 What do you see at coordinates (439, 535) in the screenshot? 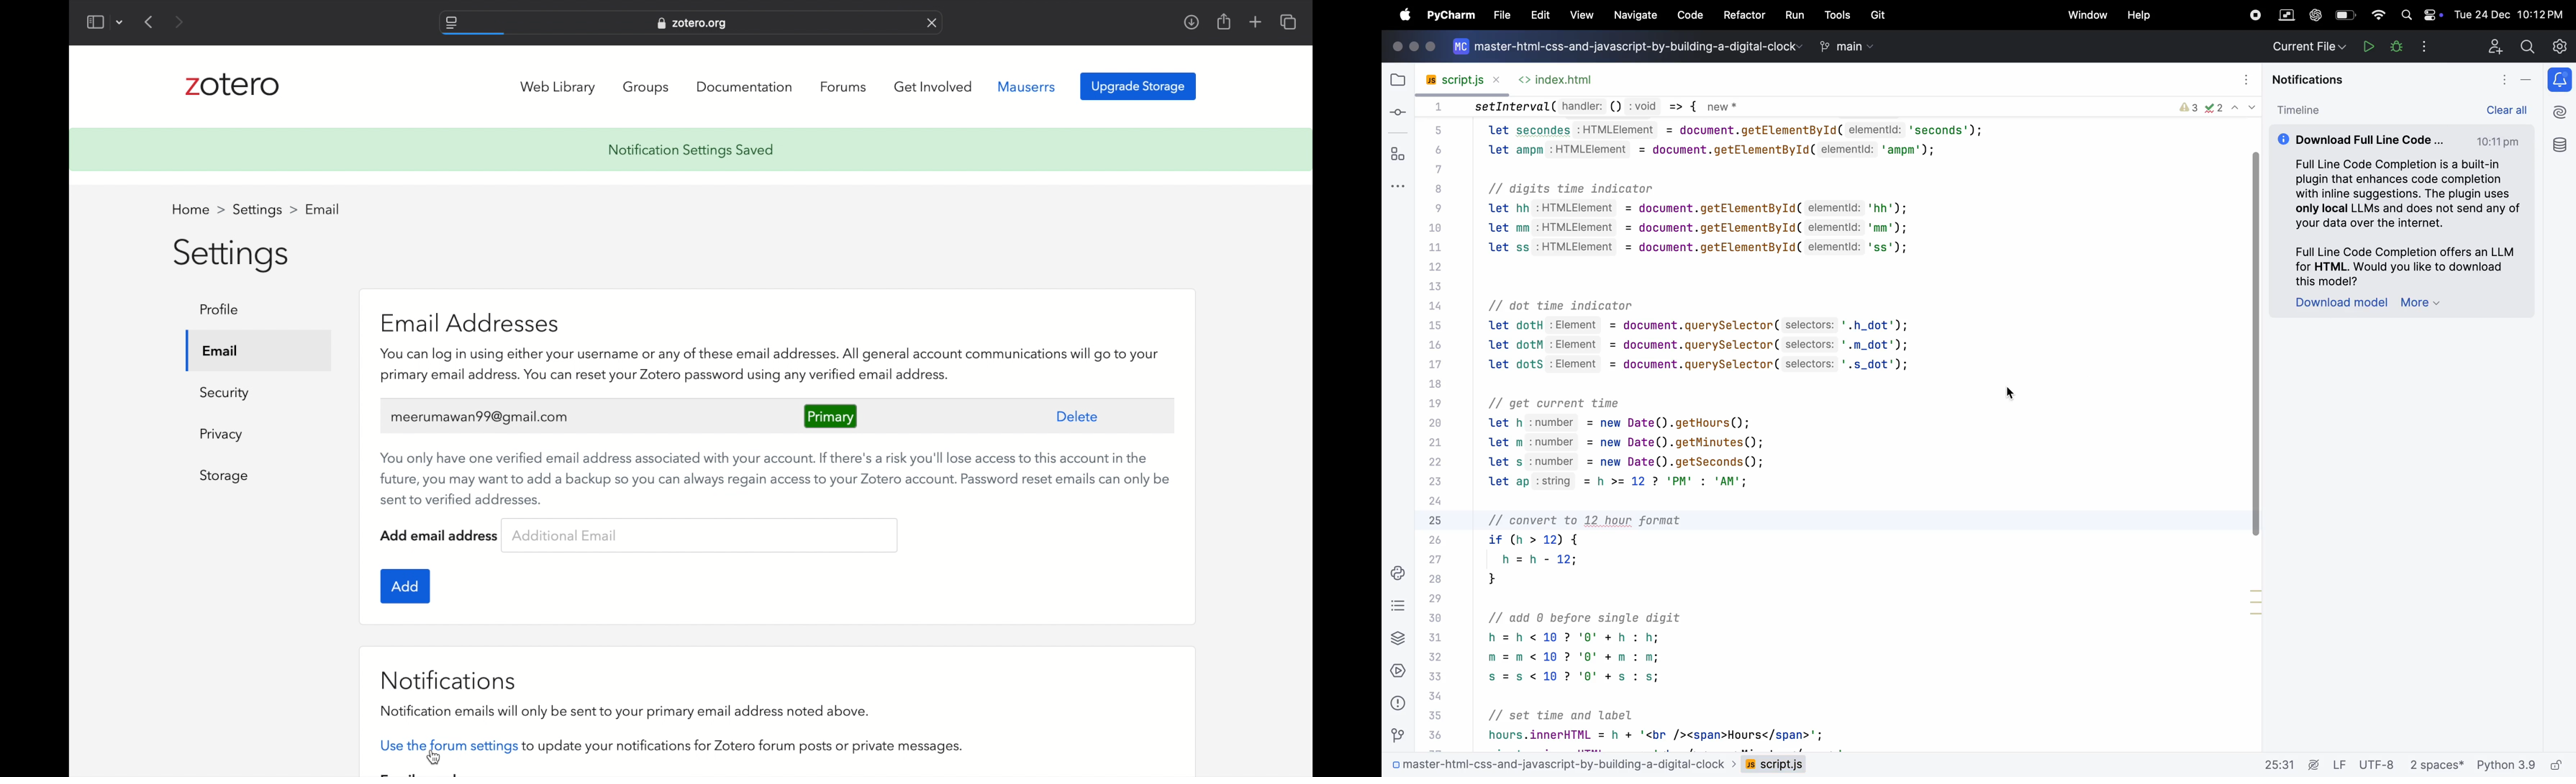
I see `add email address` at bounding box center [439, 535].